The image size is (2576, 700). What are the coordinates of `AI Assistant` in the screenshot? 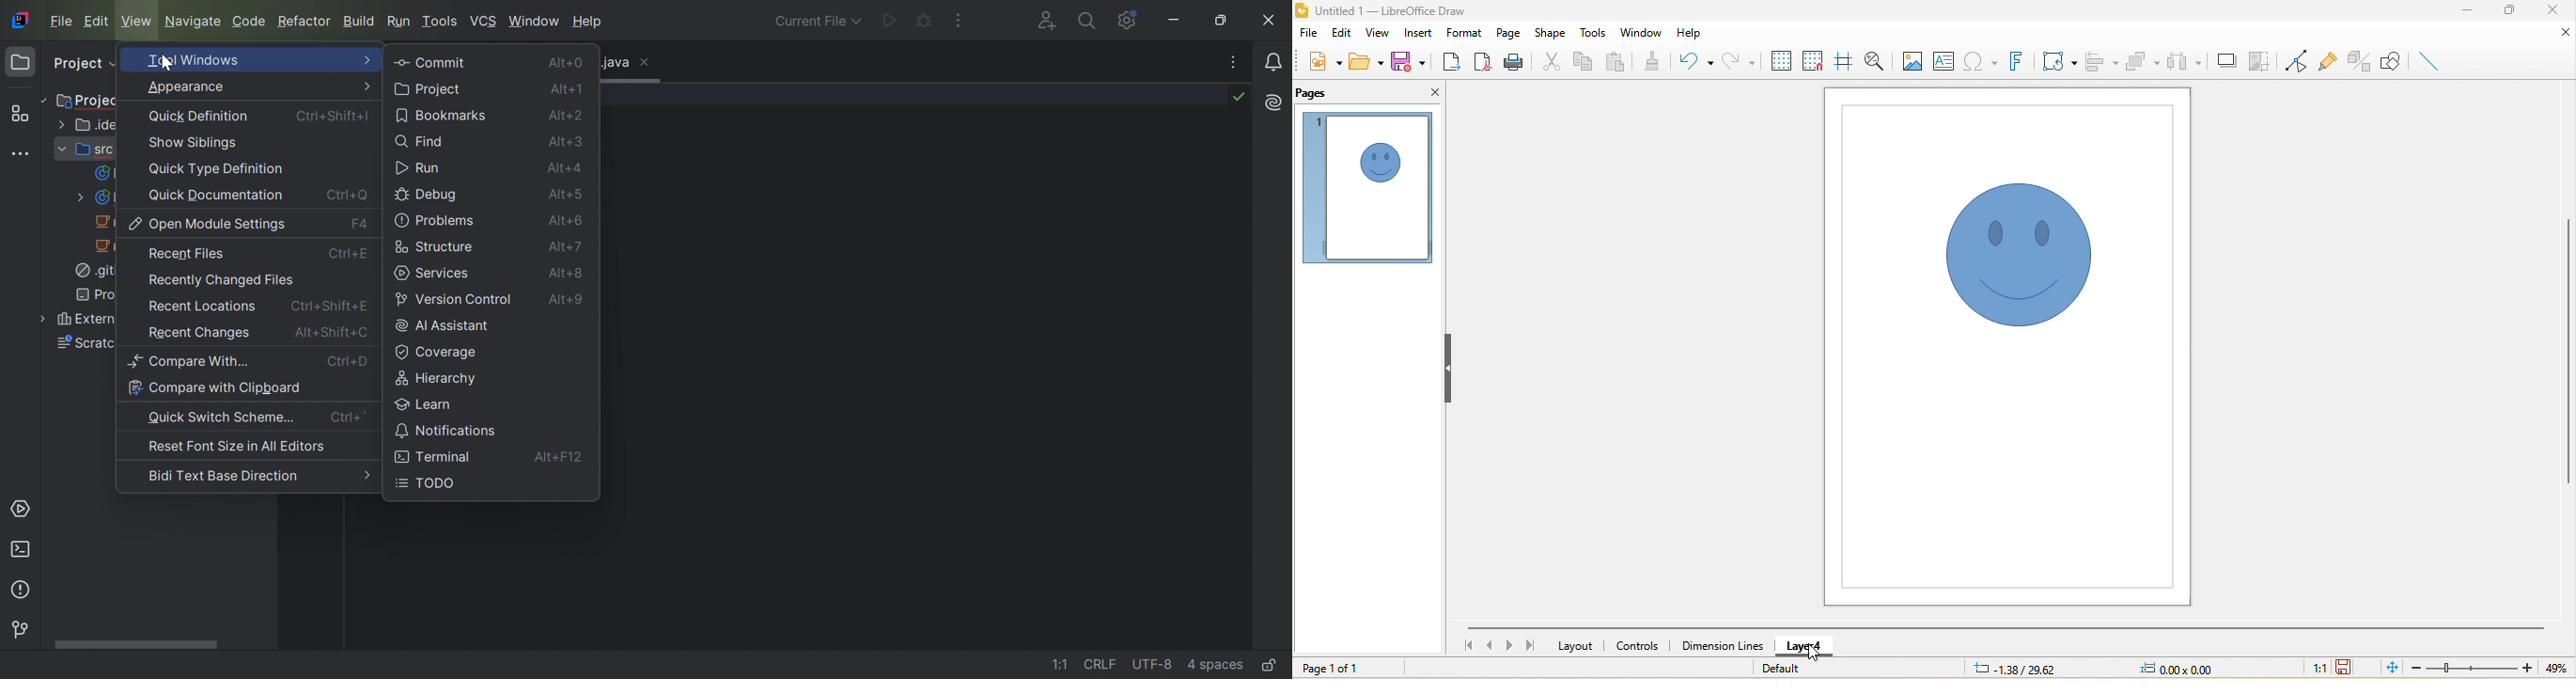 It's located at (443, 327).